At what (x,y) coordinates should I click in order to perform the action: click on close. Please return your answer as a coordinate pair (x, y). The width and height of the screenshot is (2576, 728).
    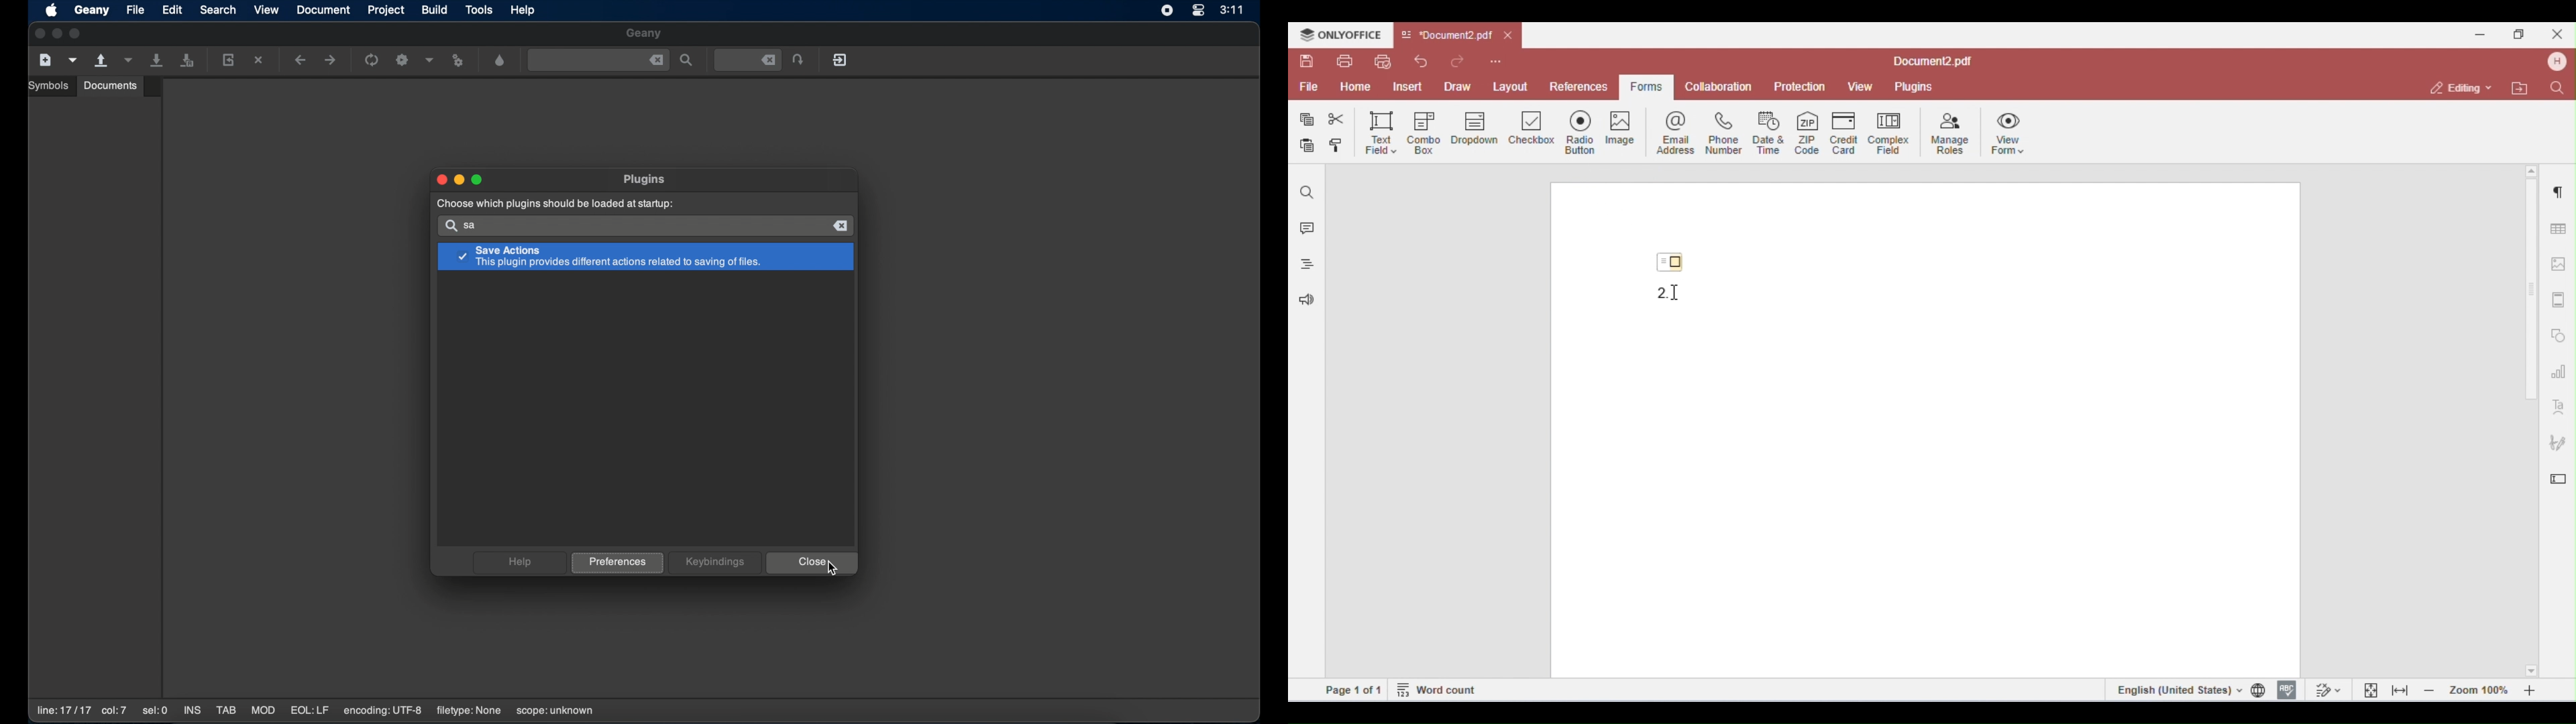
    Looking at the image, I should click on (38, 34).